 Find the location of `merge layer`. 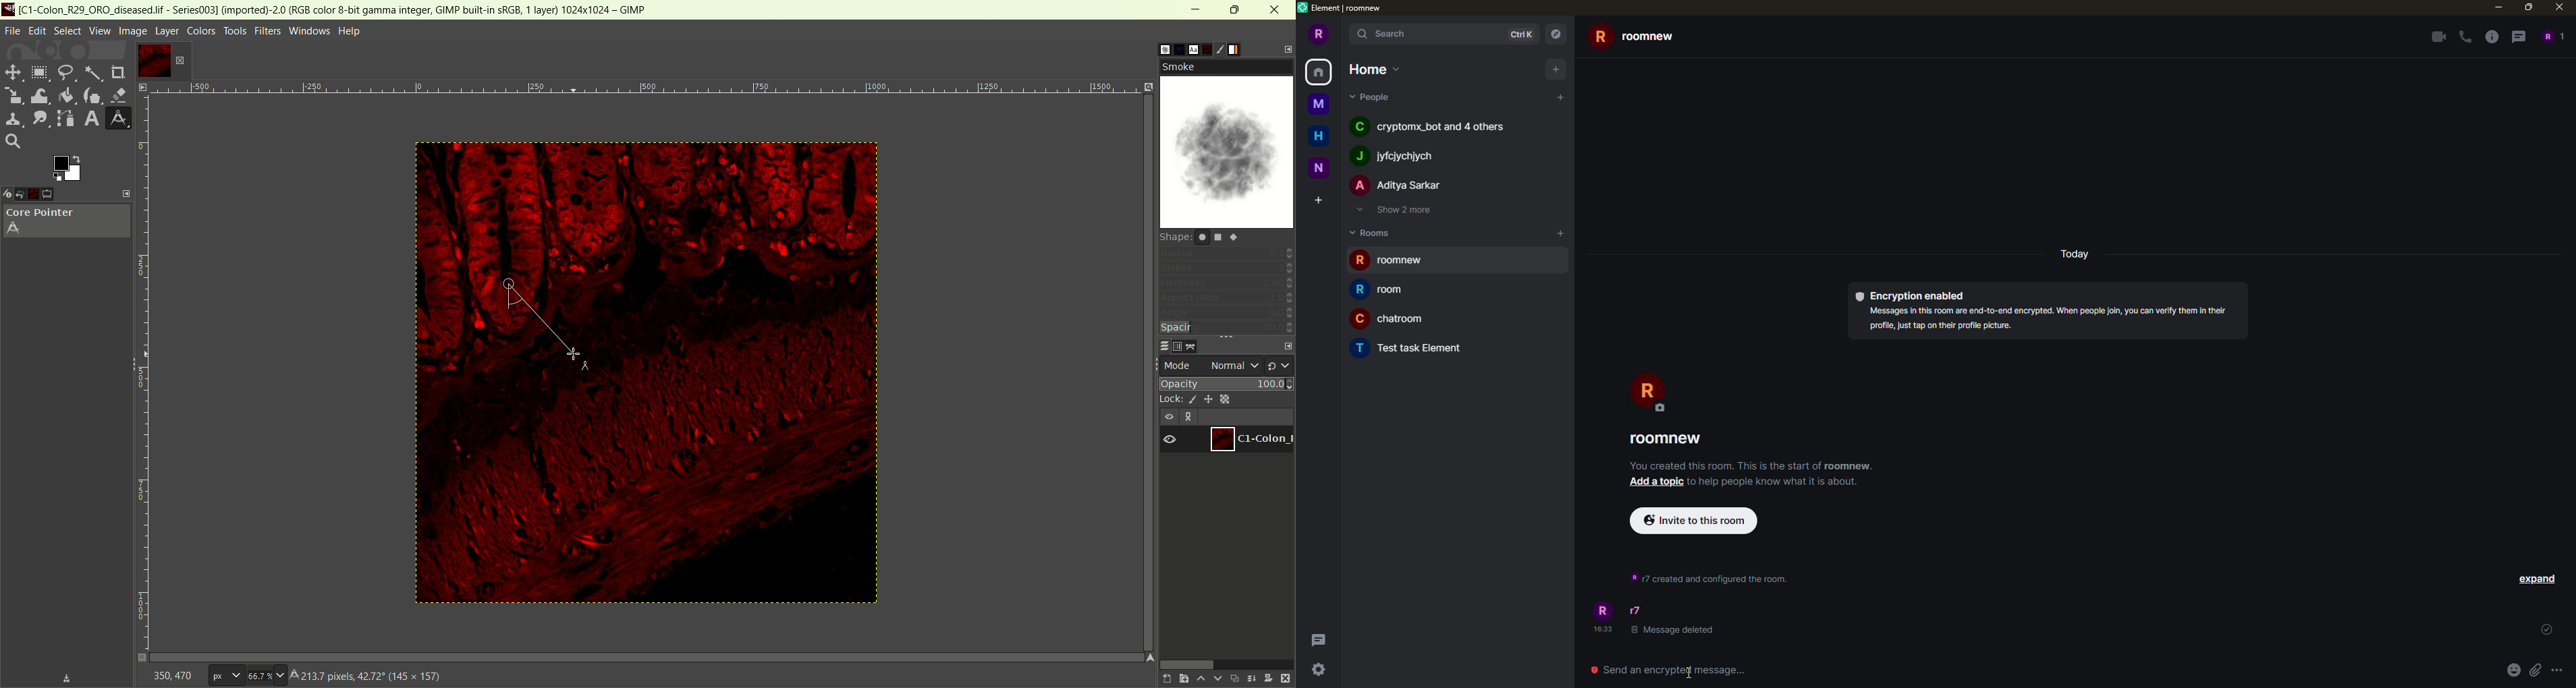

merge layer is located at coordinates (1251, 679).